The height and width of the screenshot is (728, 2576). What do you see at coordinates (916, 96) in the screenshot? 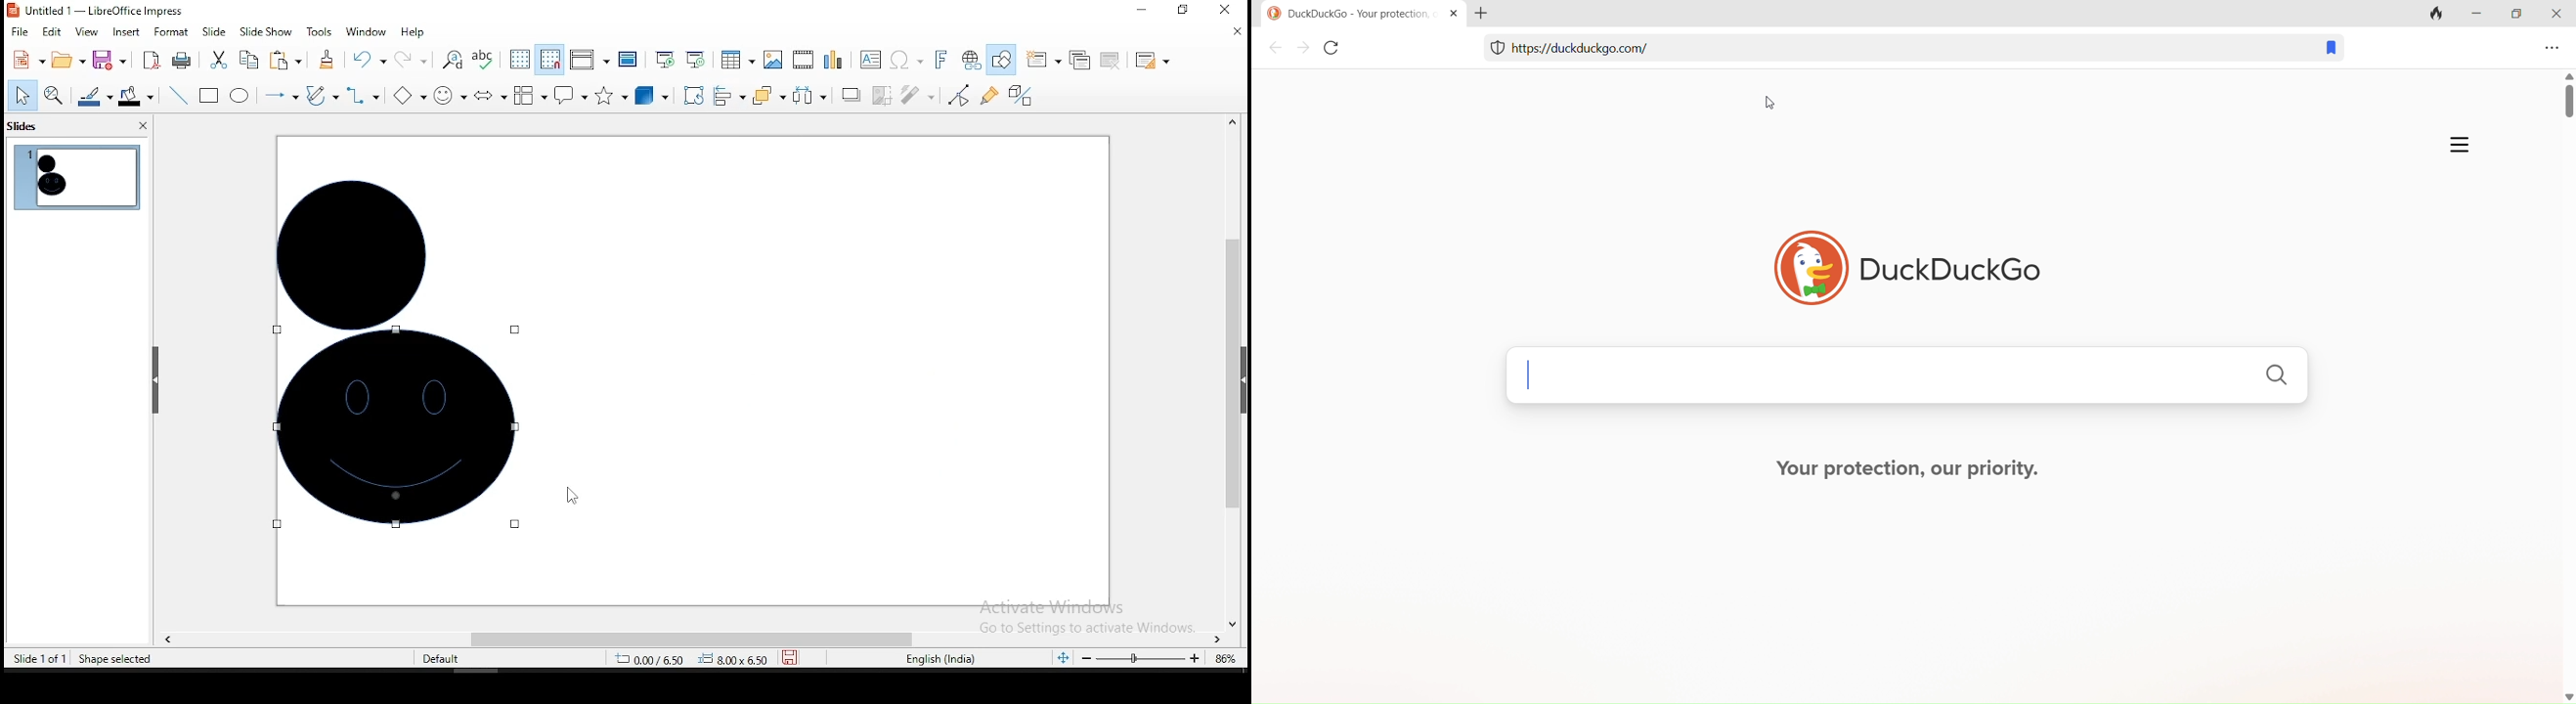
I see `filter` at bounding box center [916, 96].